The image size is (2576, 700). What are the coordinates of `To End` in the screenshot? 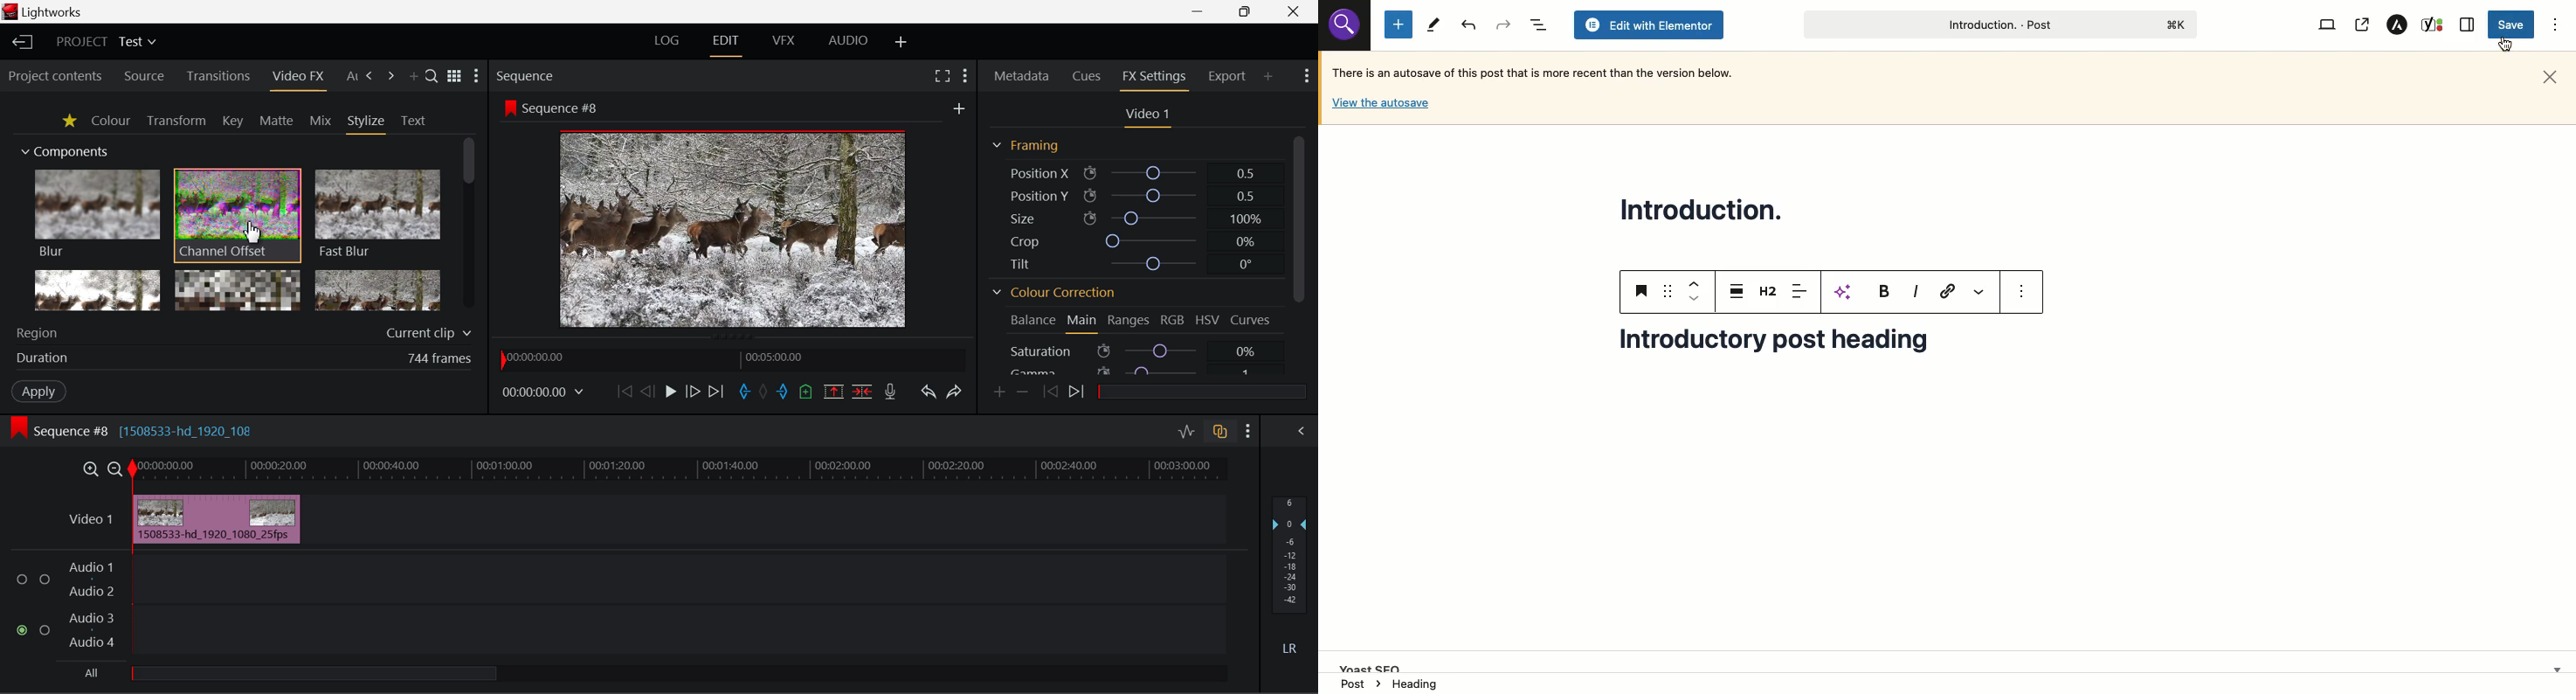 It's located at (720, 392).